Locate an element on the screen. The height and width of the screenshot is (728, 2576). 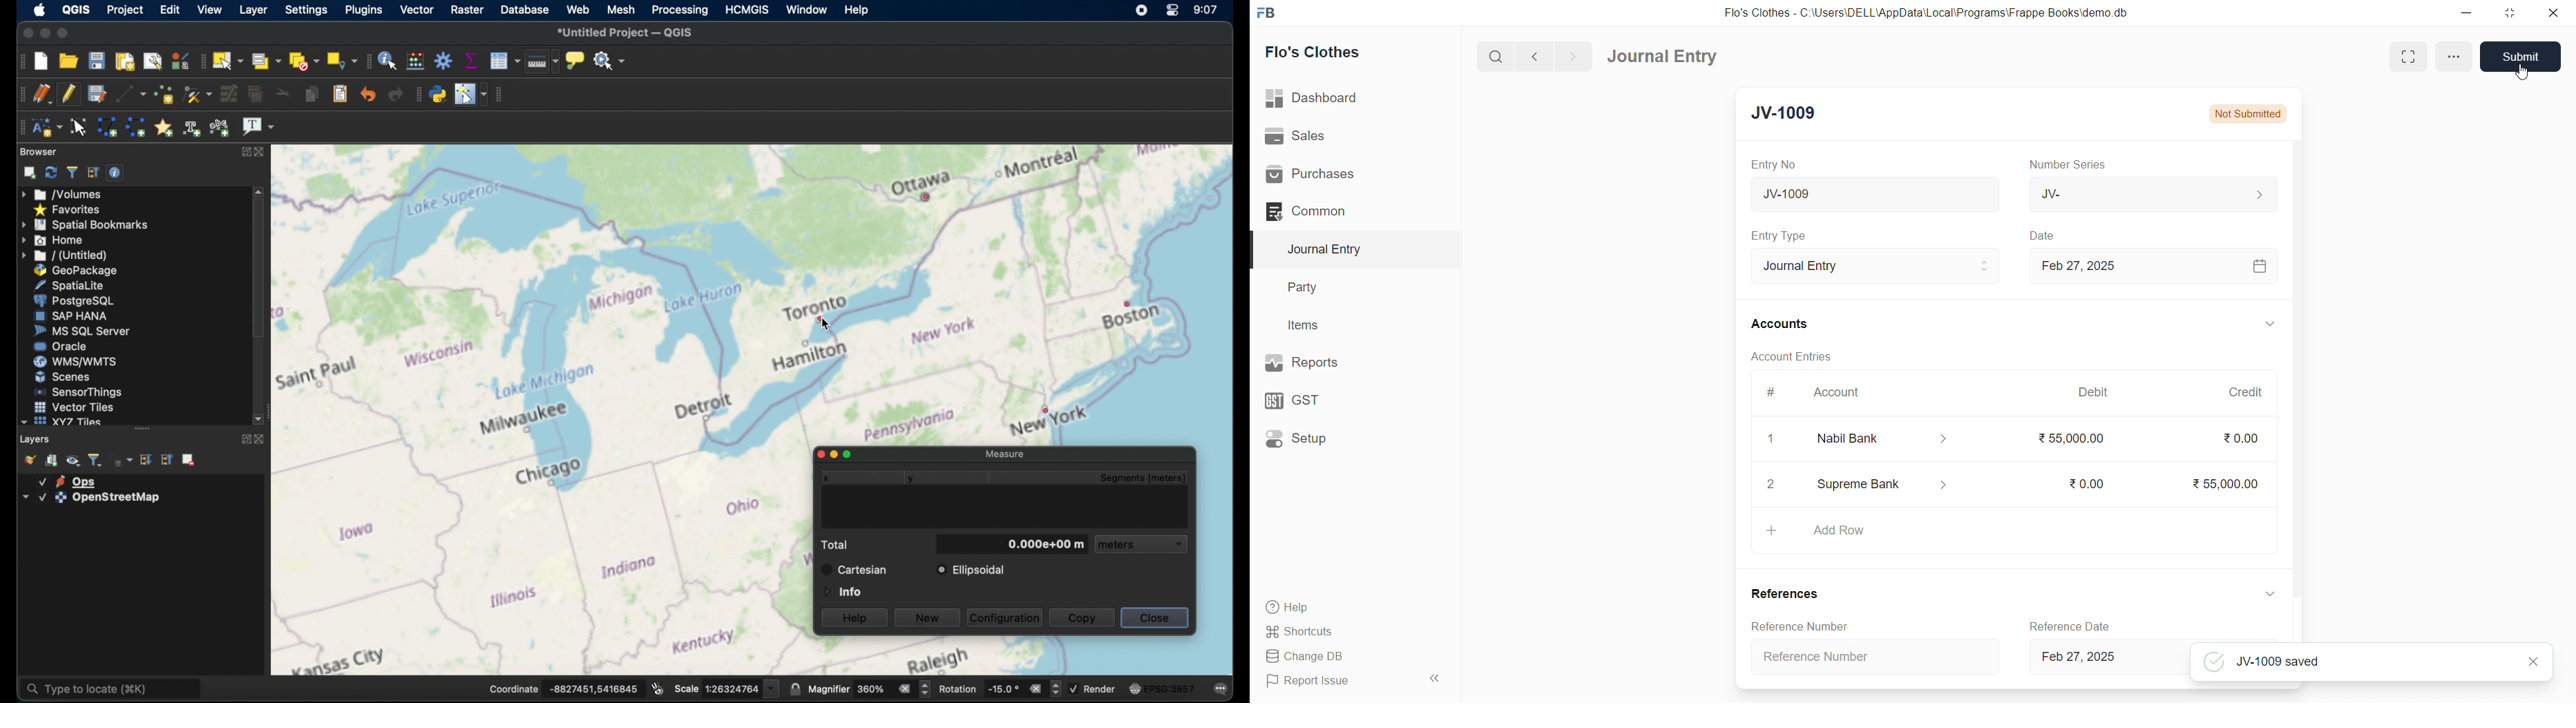
Report Issue is located at coordinates (1333, 684).